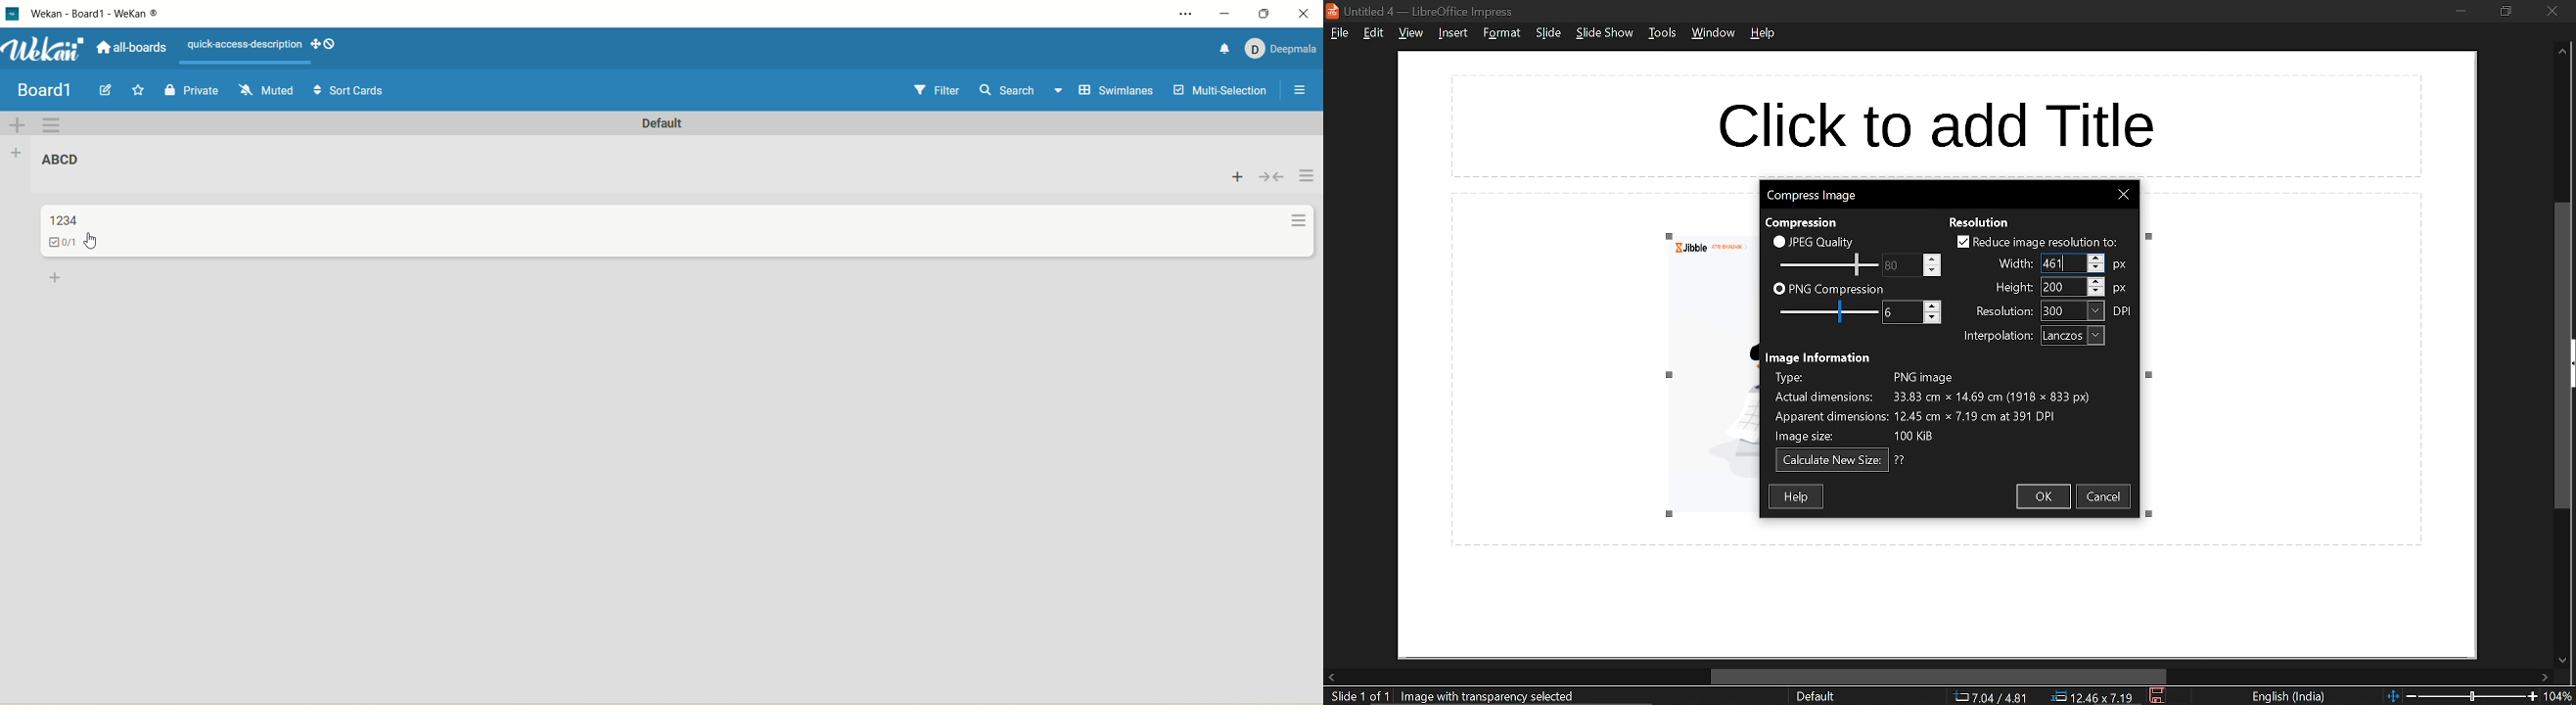  What do you see at coordinates (1933, 270) in the screenshot?
I see `Decrease ` at bounding box center [1933, 270].